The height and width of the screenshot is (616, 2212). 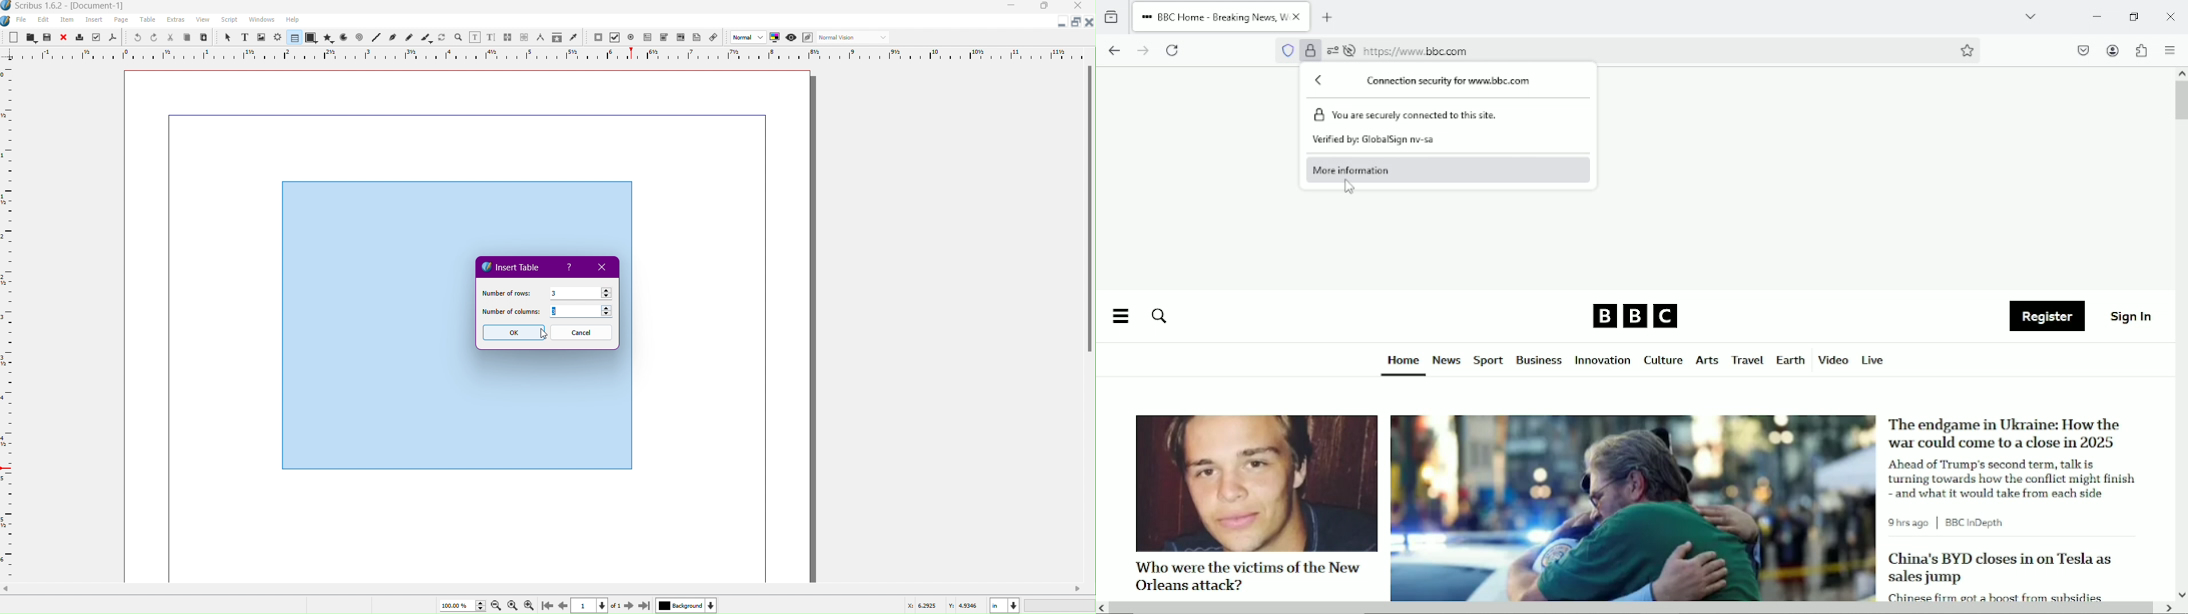 I want to click on Undo, so click(x=134, y=37).